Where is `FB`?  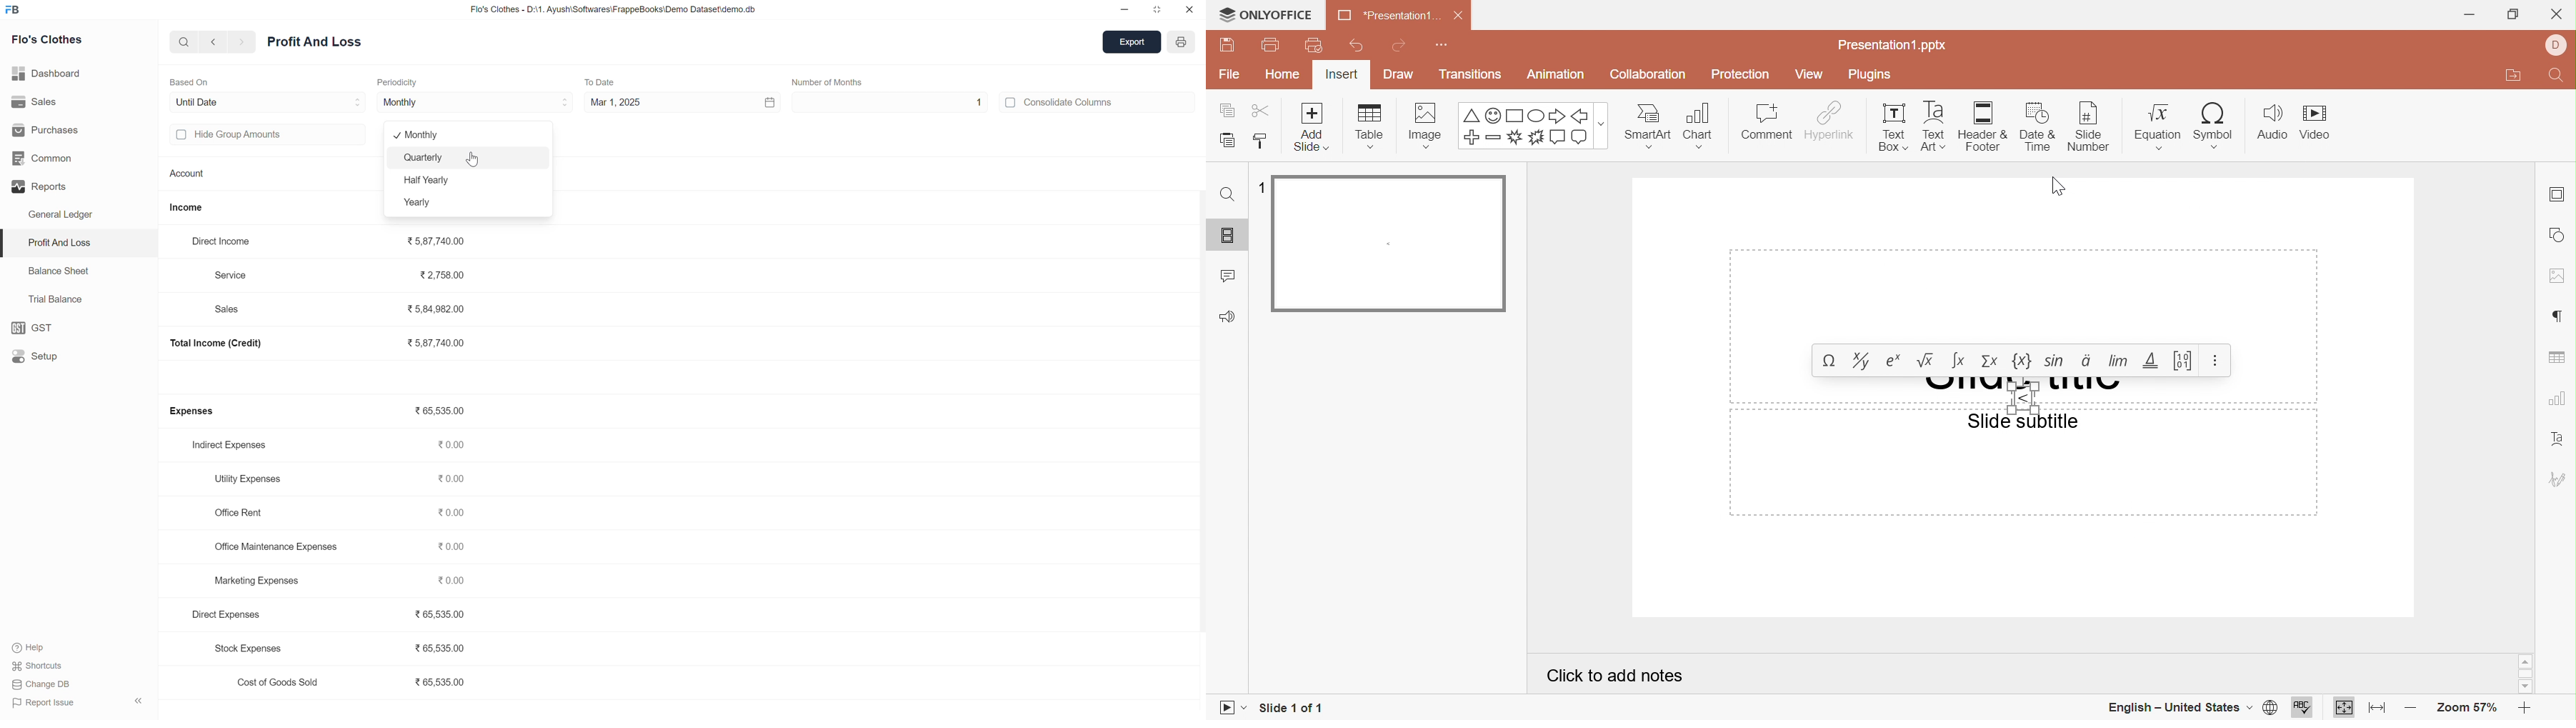 FB is located at coordinates (21, 11).